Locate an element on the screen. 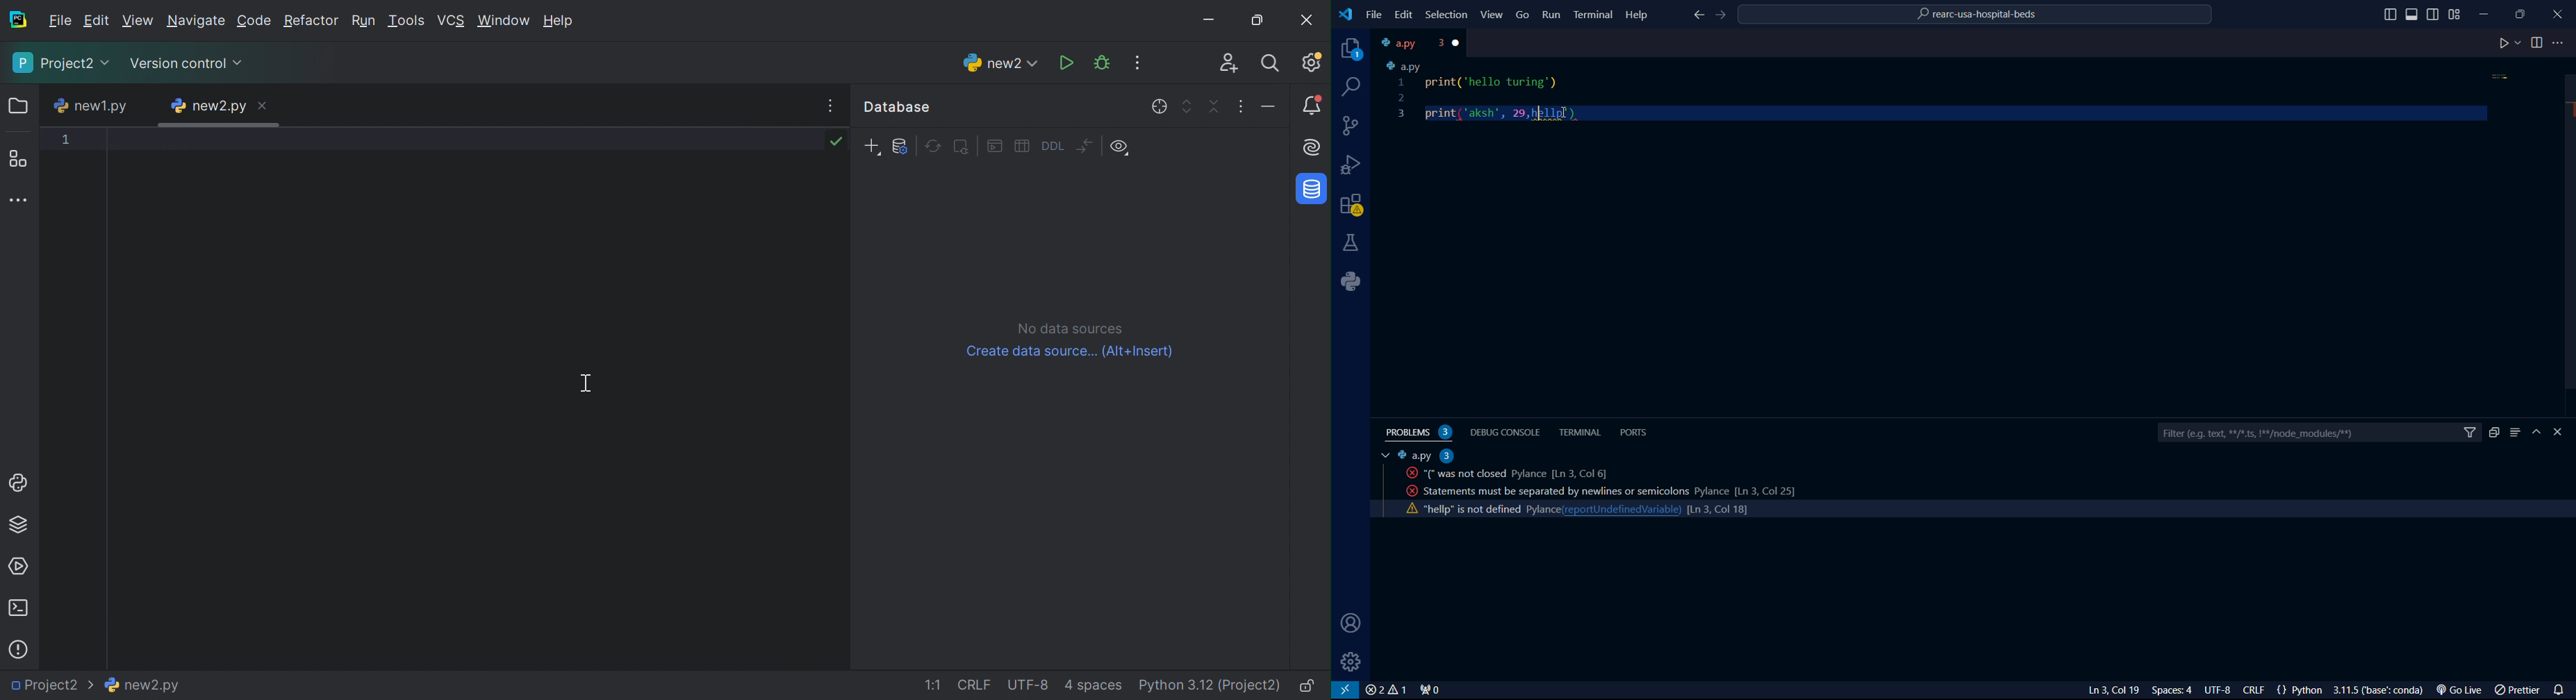  toggle sidebar is located at coordinates (2434, 13).